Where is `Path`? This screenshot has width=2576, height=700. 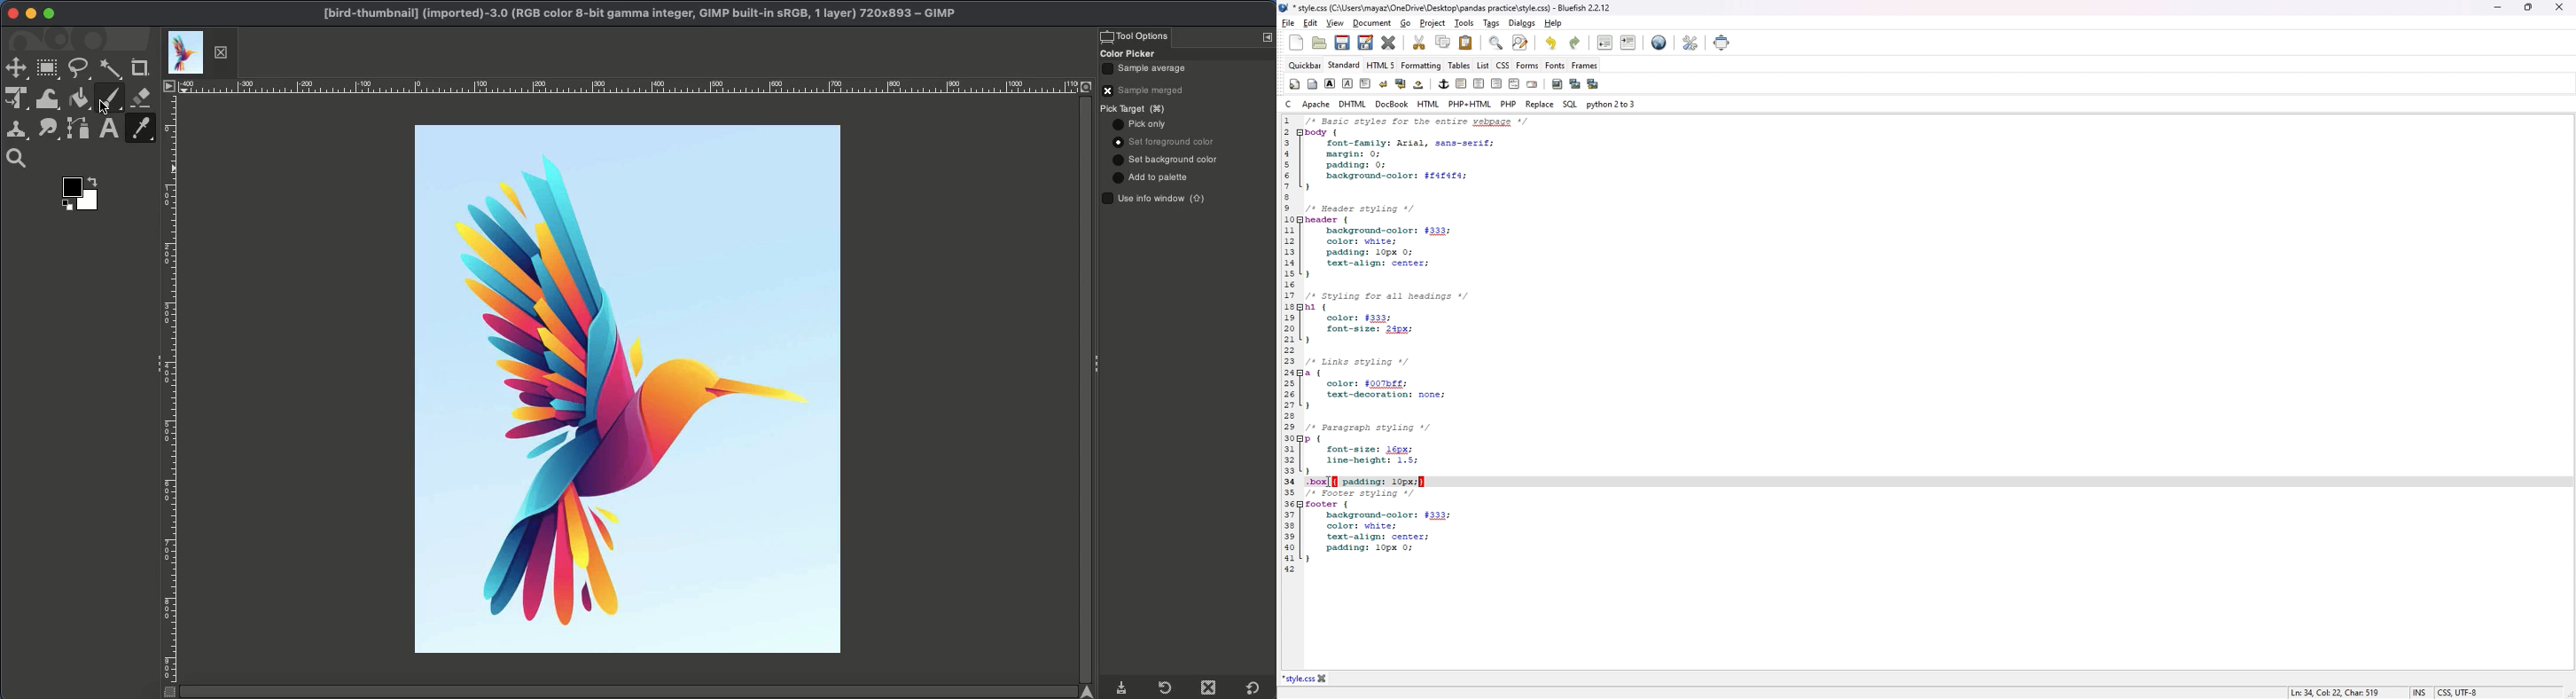 Path is located at coordinates (79, 130).